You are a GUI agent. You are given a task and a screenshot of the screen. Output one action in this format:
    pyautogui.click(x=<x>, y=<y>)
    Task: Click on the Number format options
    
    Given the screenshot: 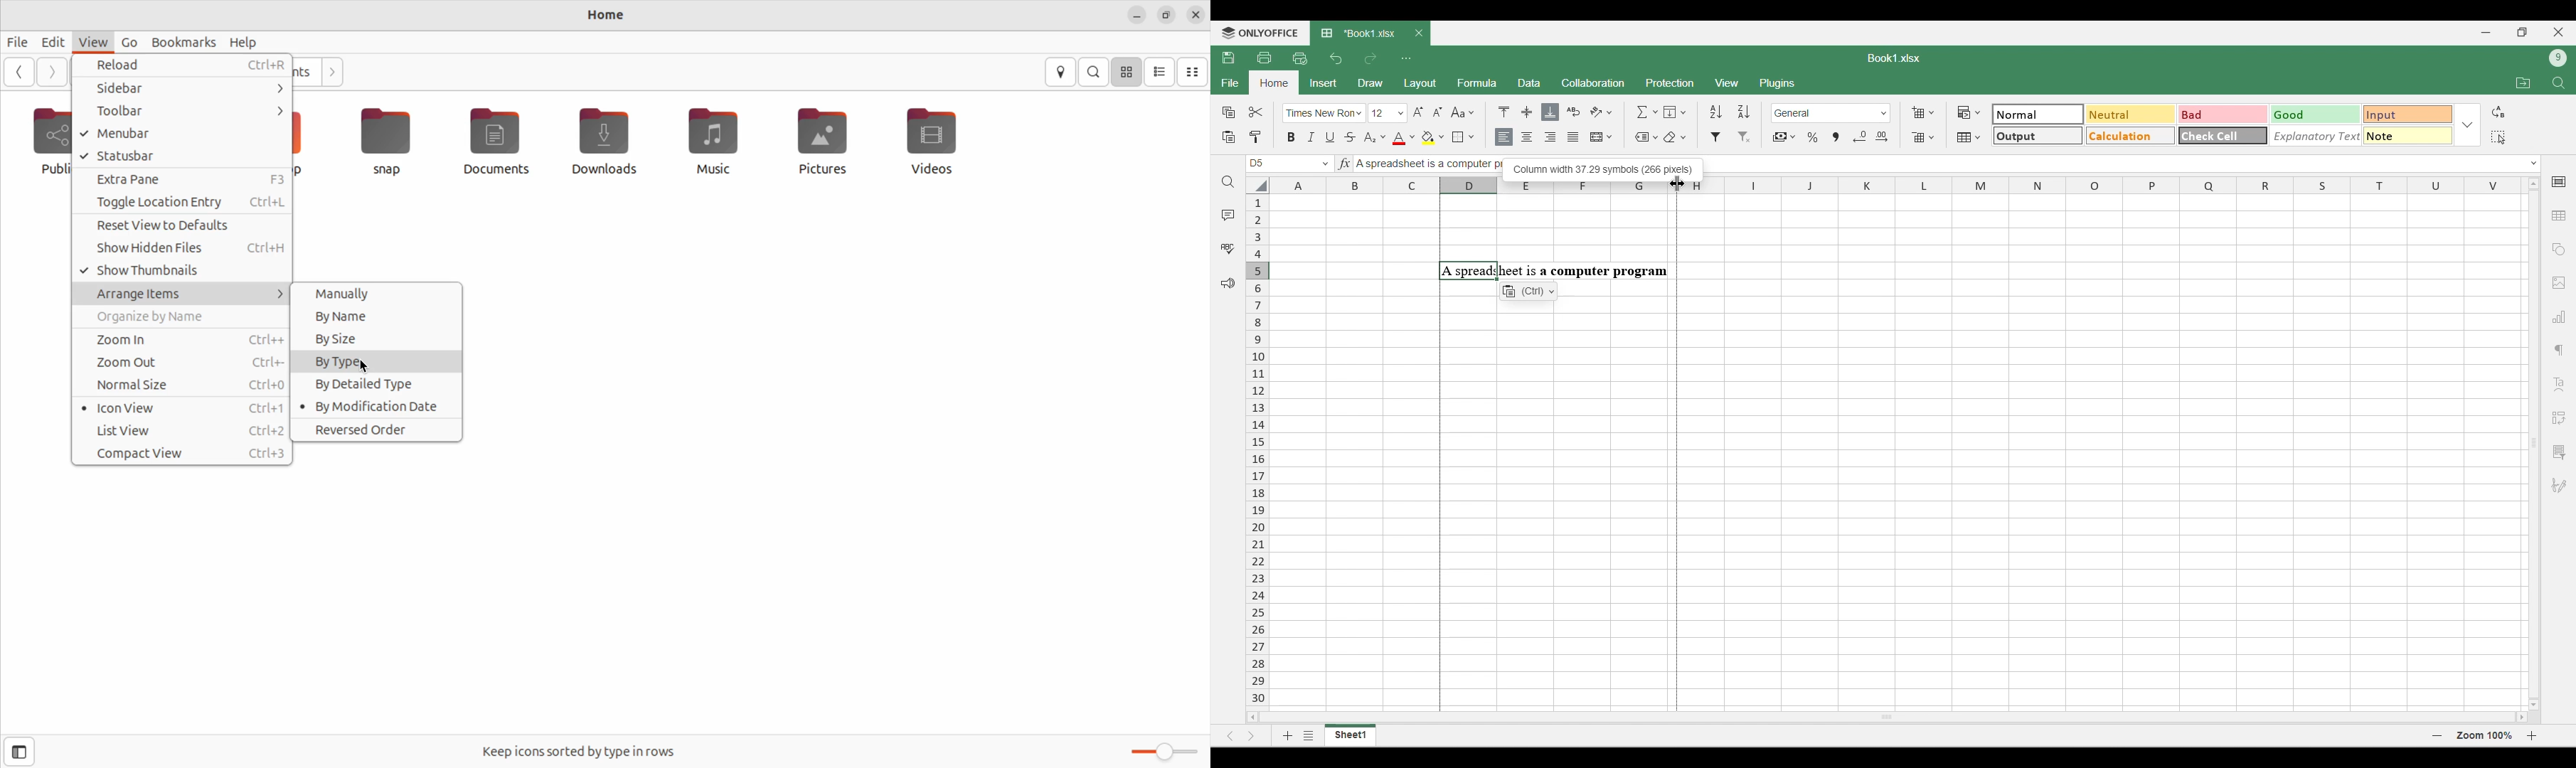 What is the action you would take?
    pyautogui.click(x=1831, y=113)
    